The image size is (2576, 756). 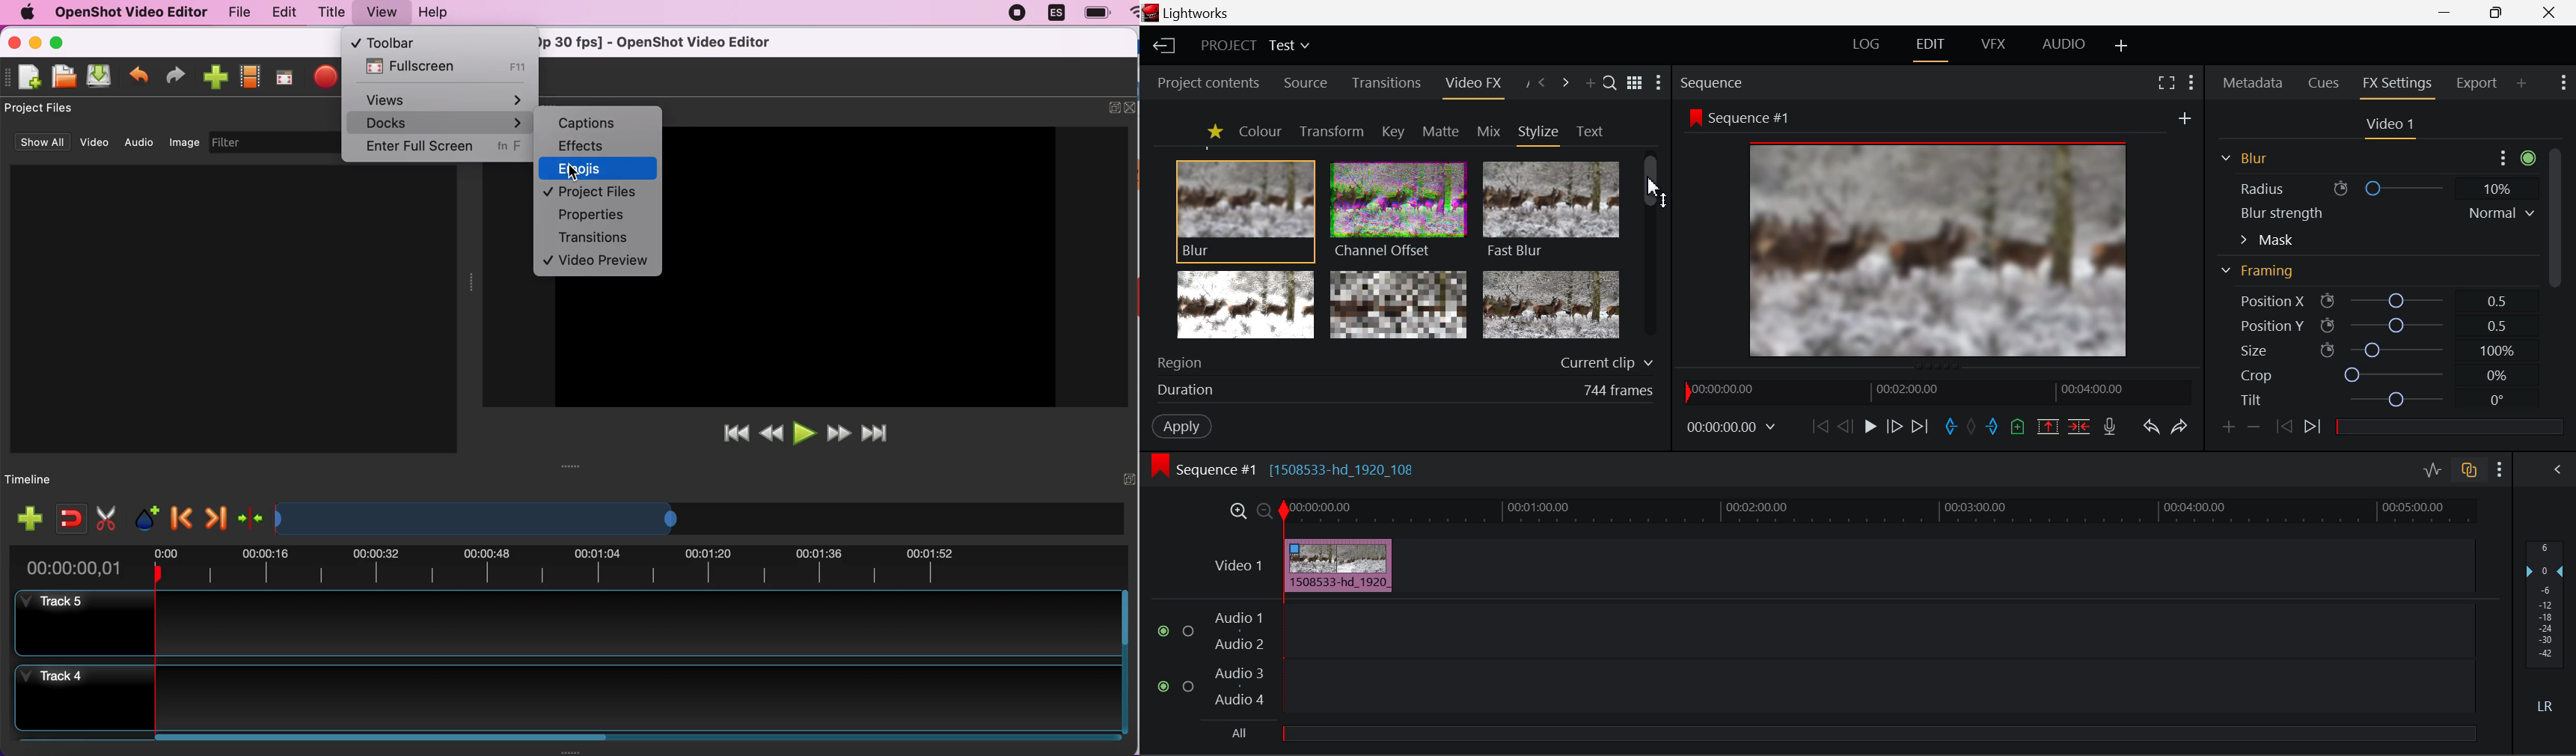 I want to click on Stylize Panel Open, so click(x=1539, y=131).